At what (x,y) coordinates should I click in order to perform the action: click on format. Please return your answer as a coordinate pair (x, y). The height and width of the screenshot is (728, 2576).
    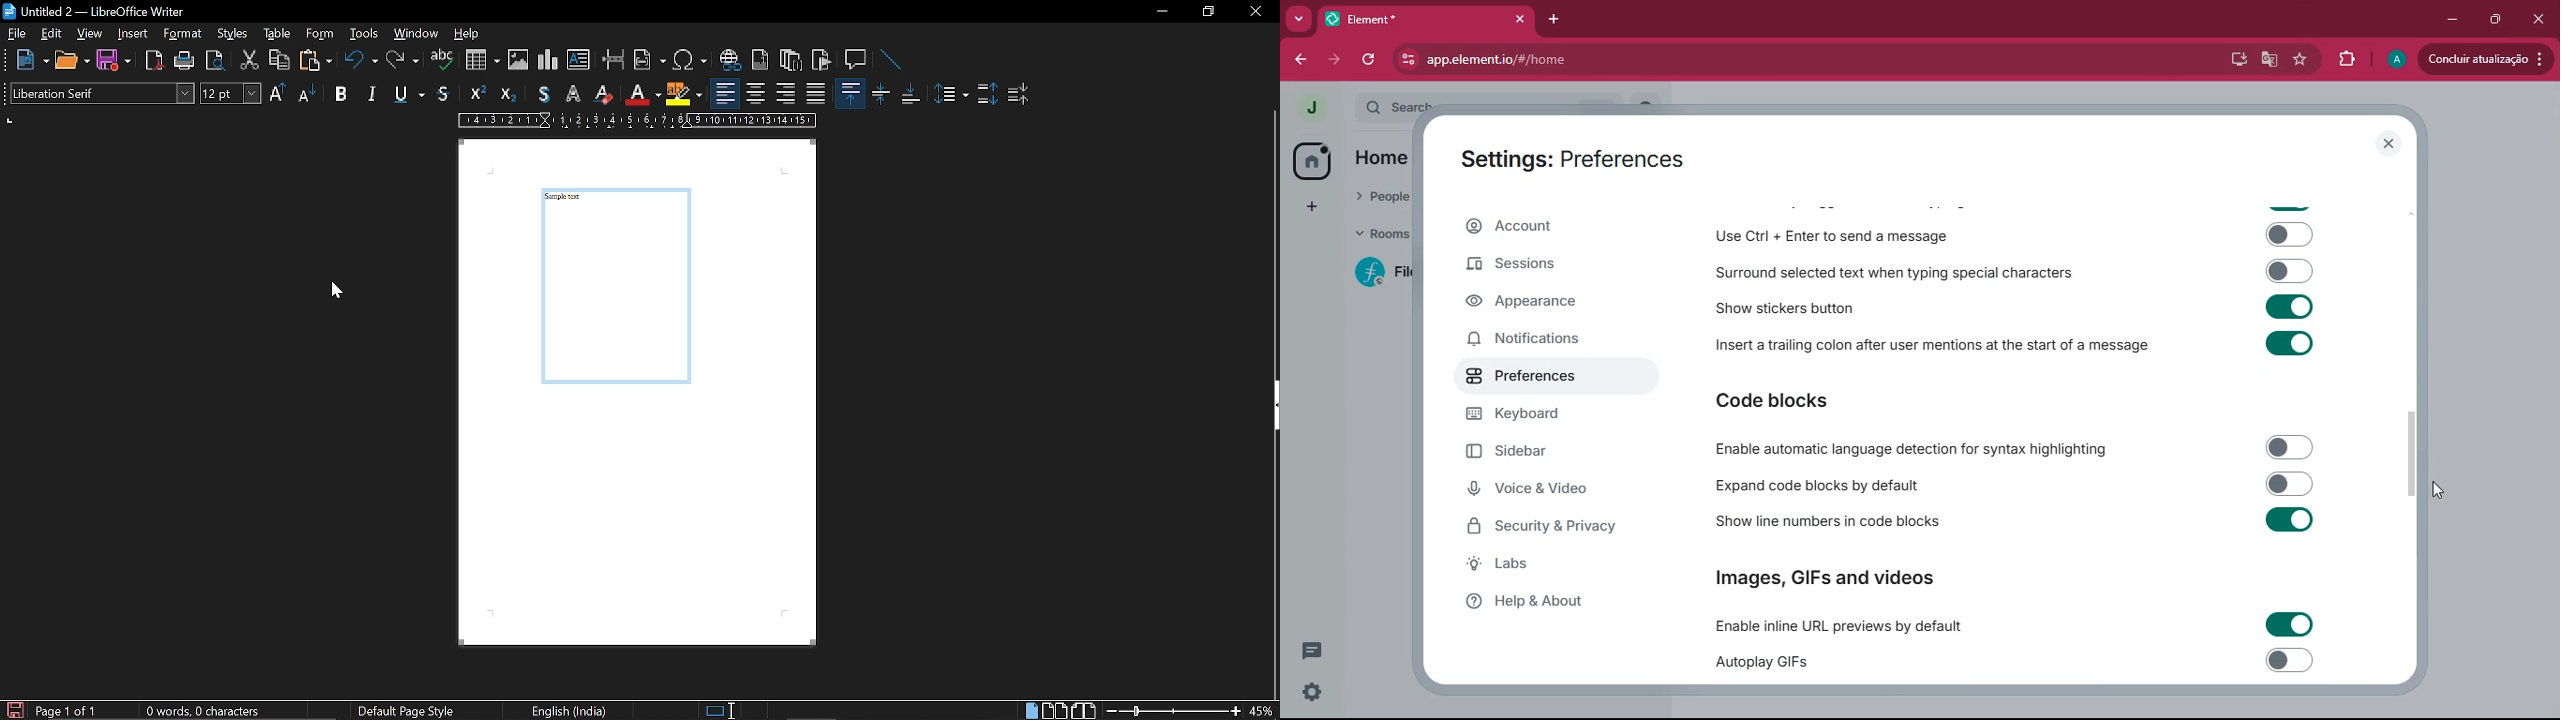
    Looking at the image, I should click on (185, 35).